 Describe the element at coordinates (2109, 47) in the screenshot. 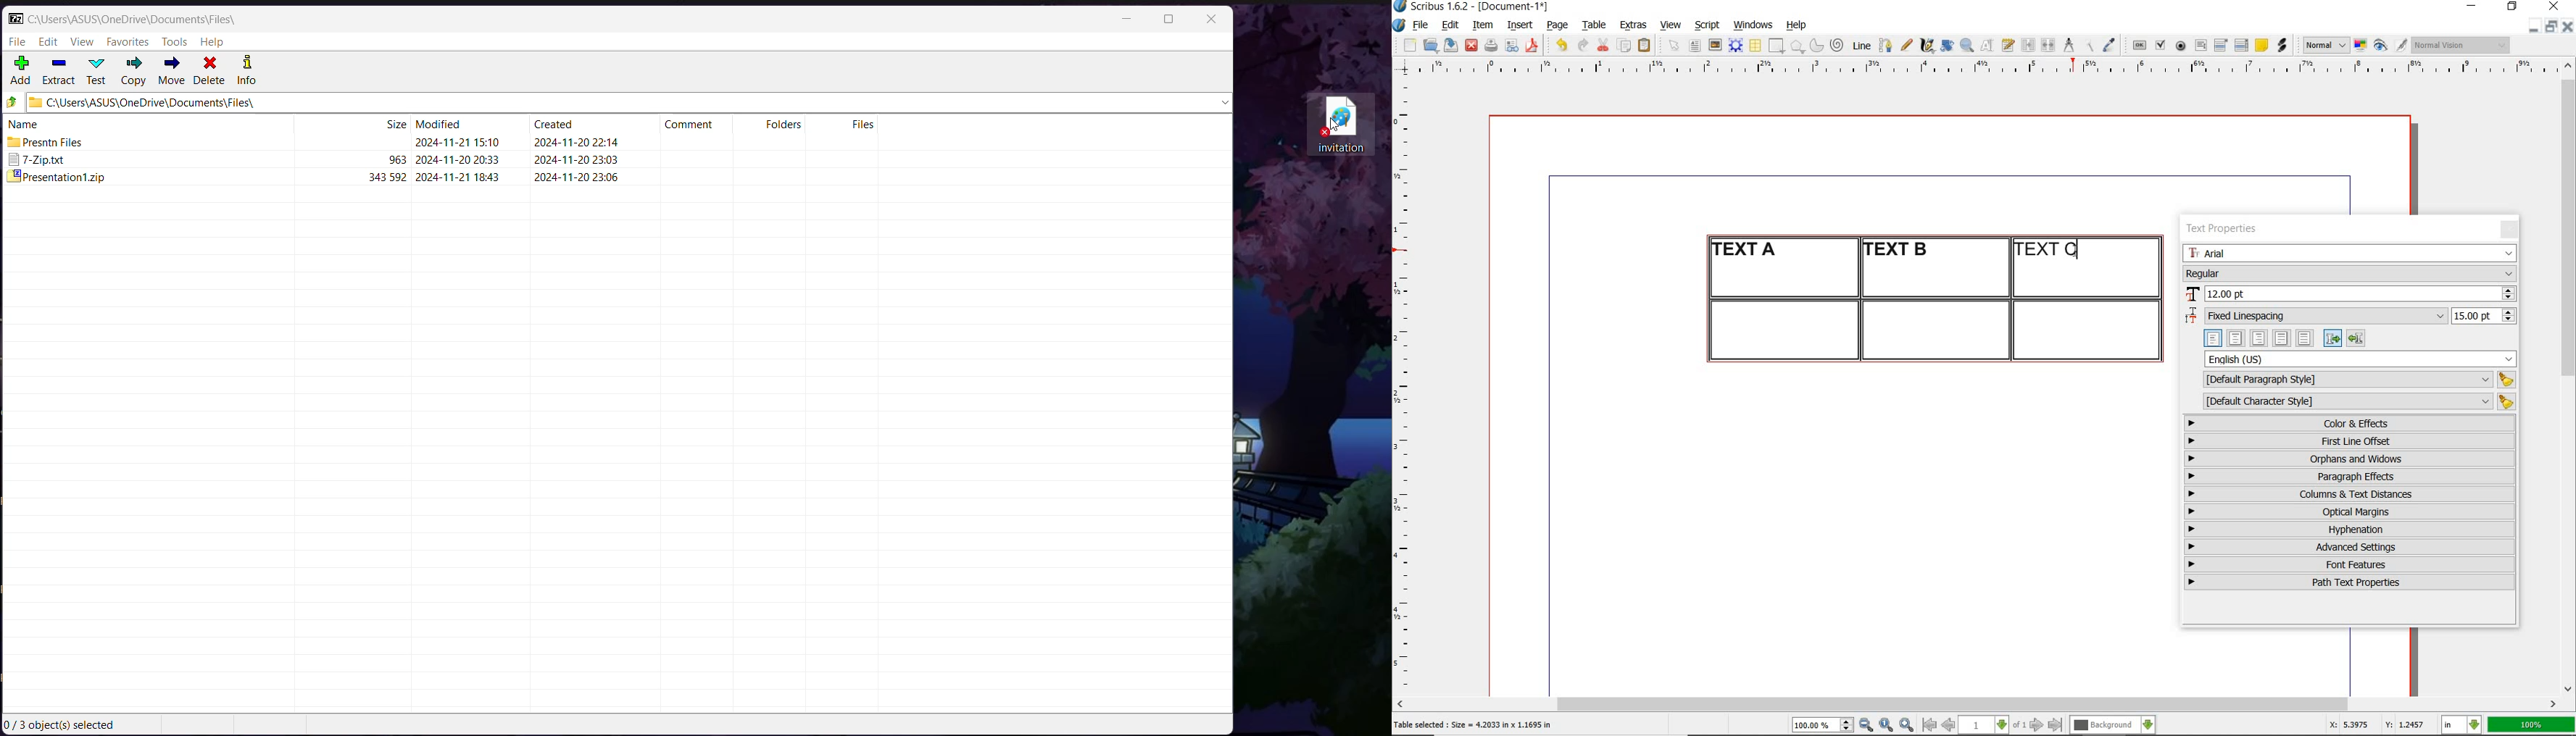

I see `eye dropper` at that location.